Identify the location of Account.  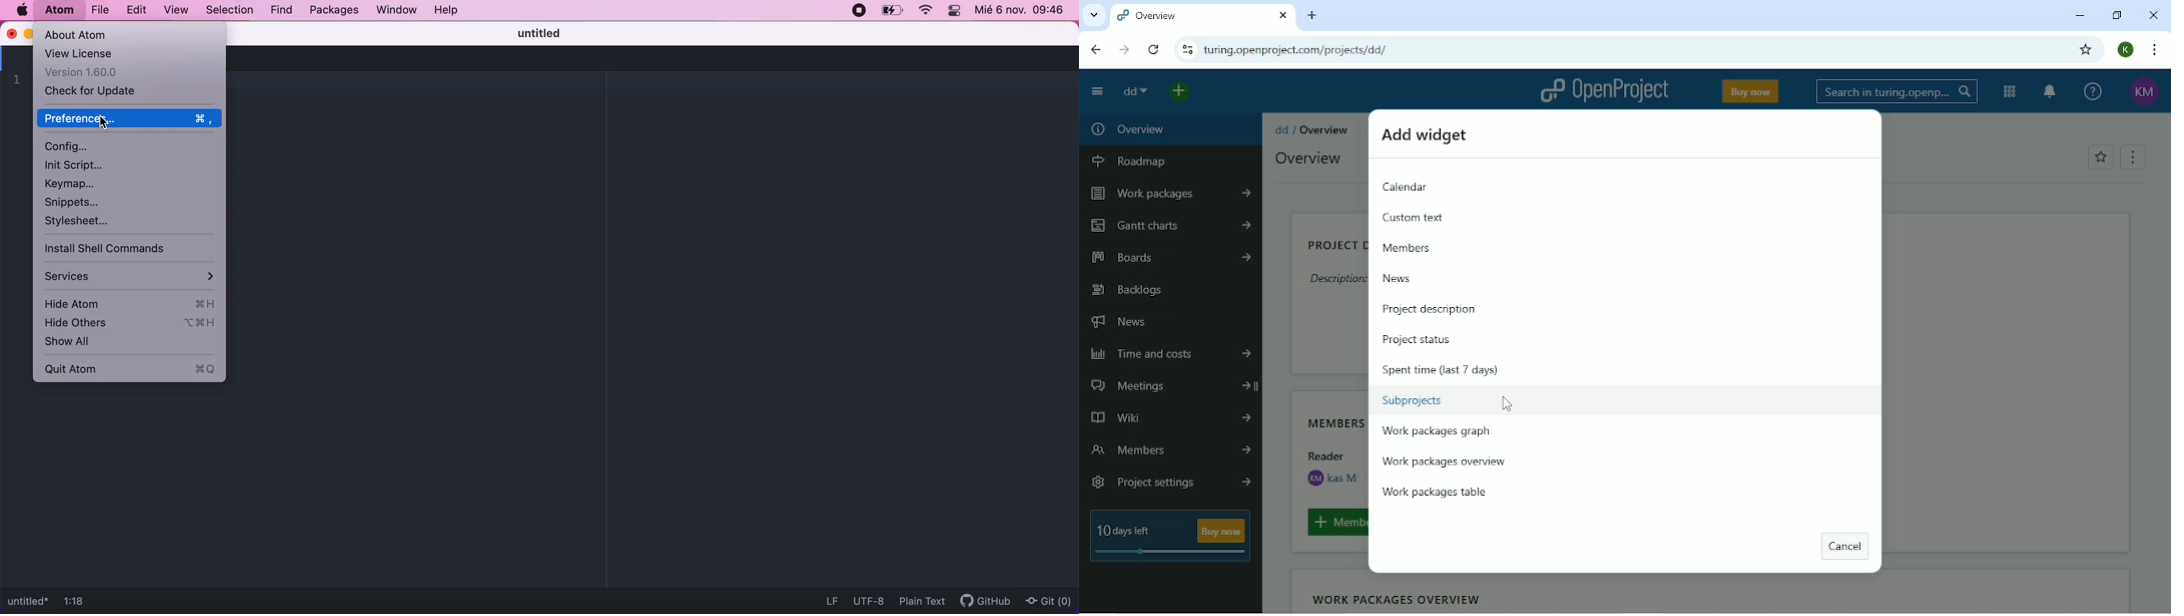
(2125, 50).